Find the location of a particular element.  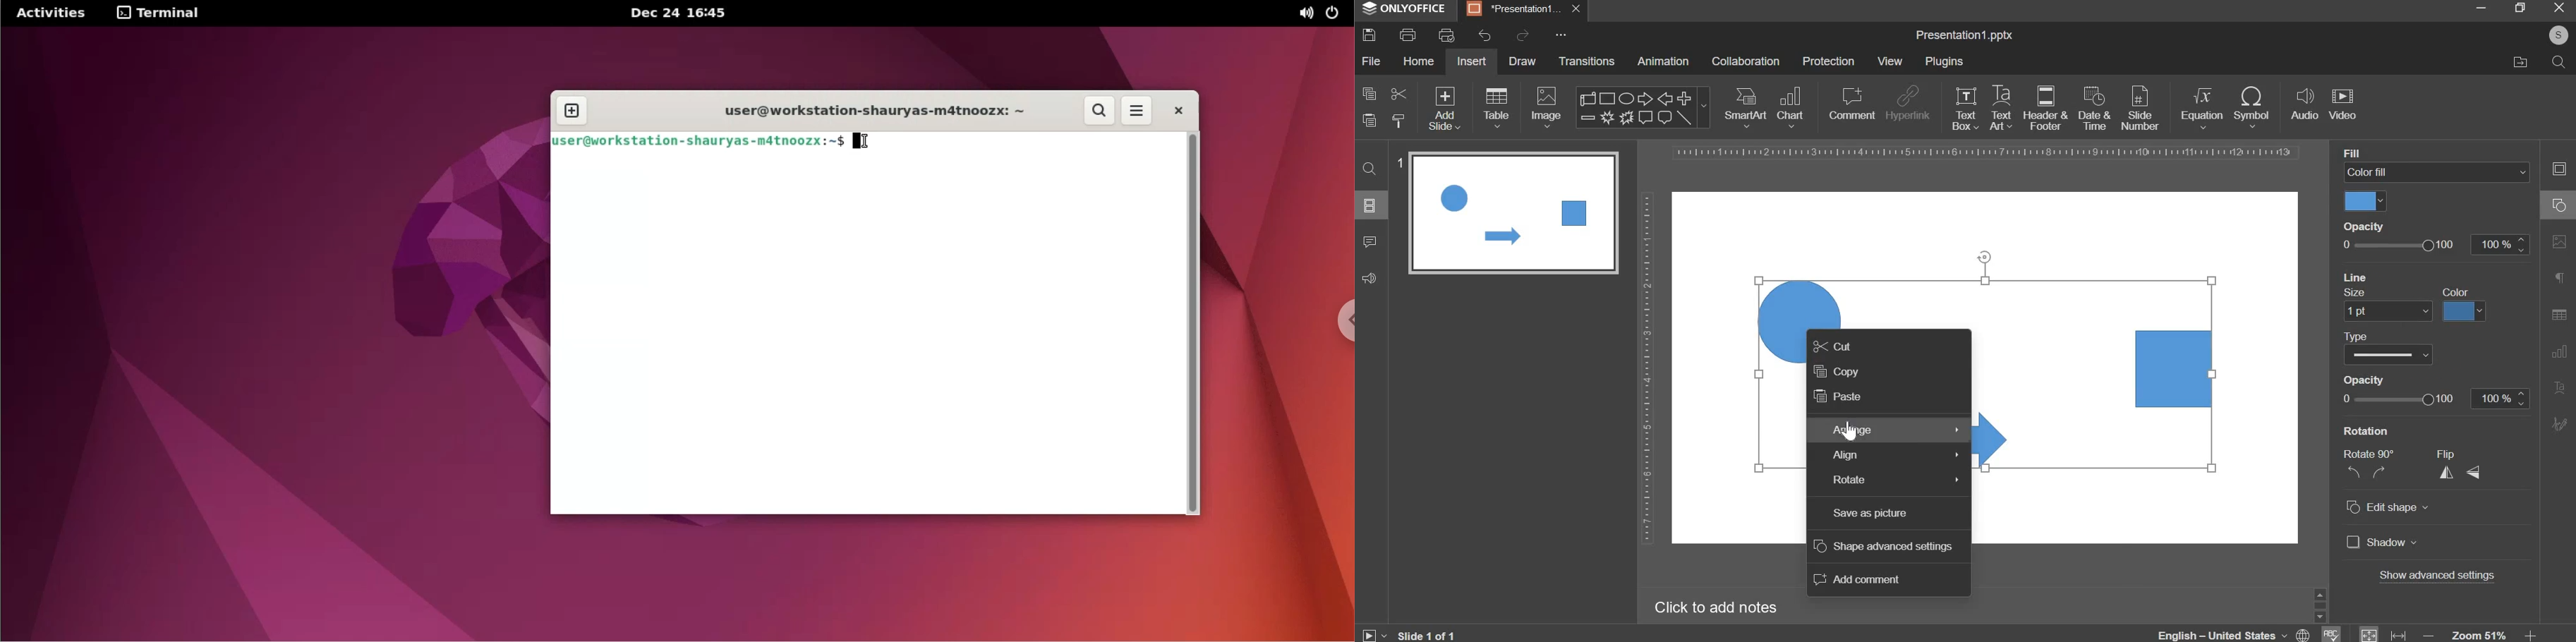

edit shape is located at coordinates (2387, 508).